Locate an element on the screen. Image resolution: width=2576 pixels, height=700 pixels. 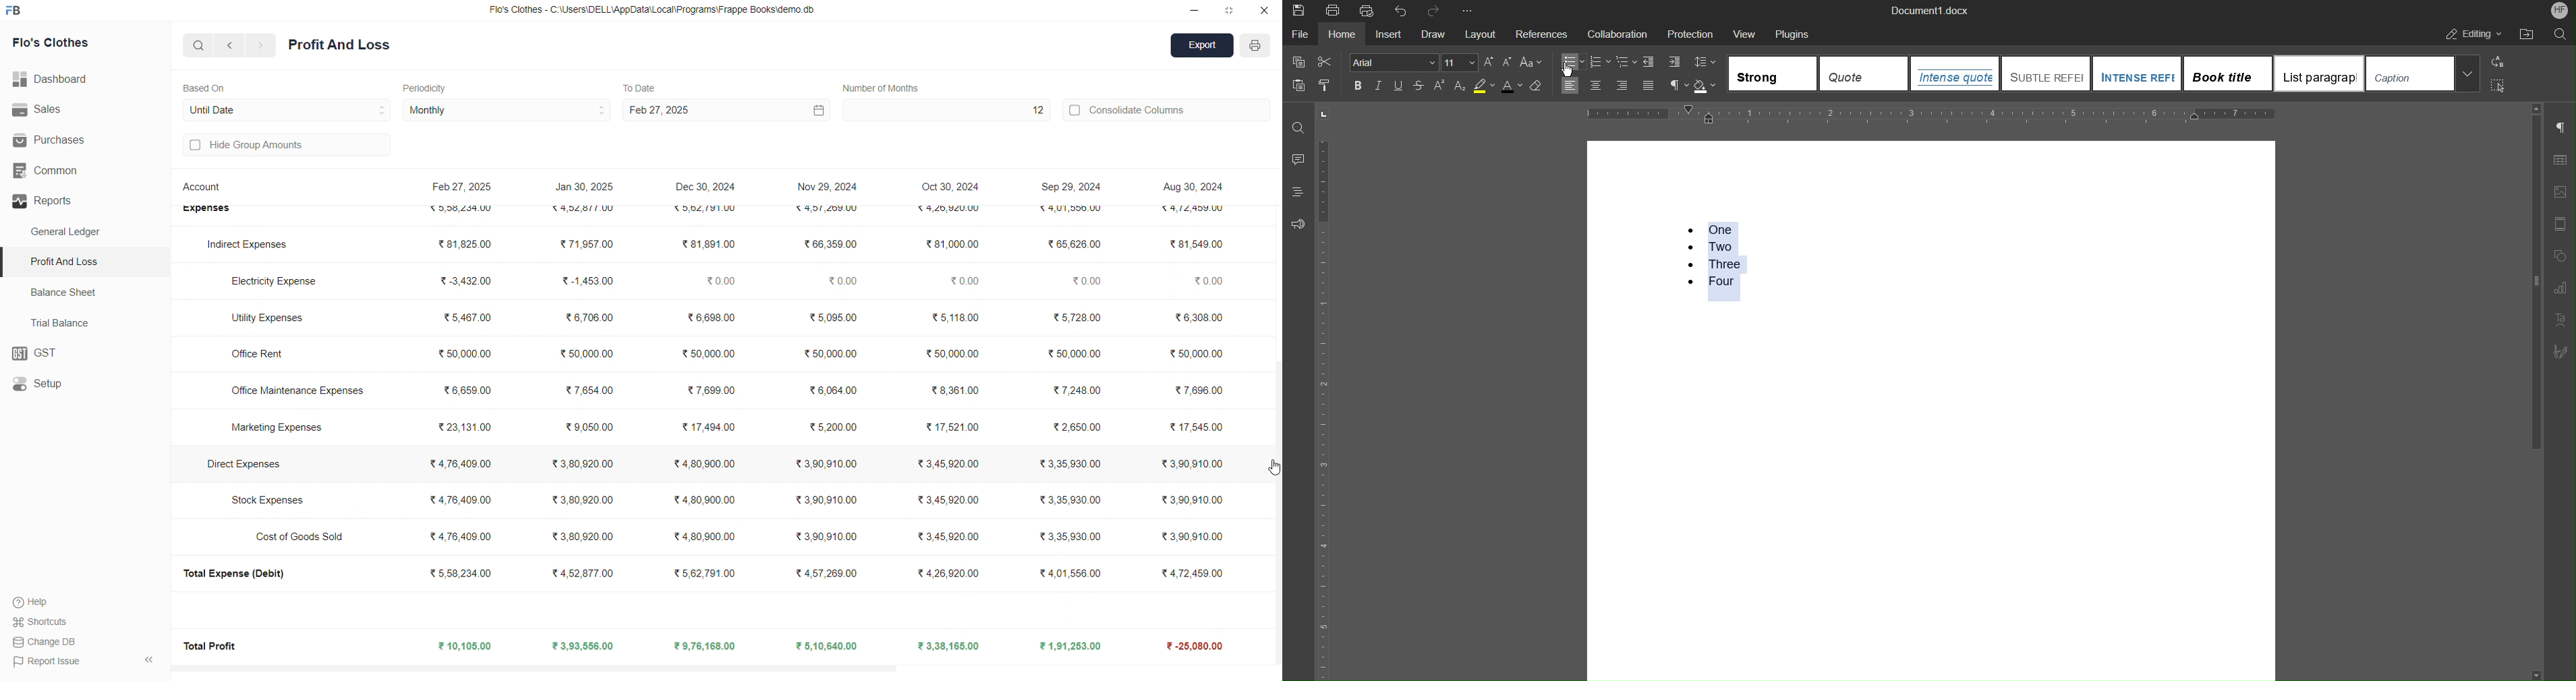
Subtle Reference is located at coordinates (2046, 73).